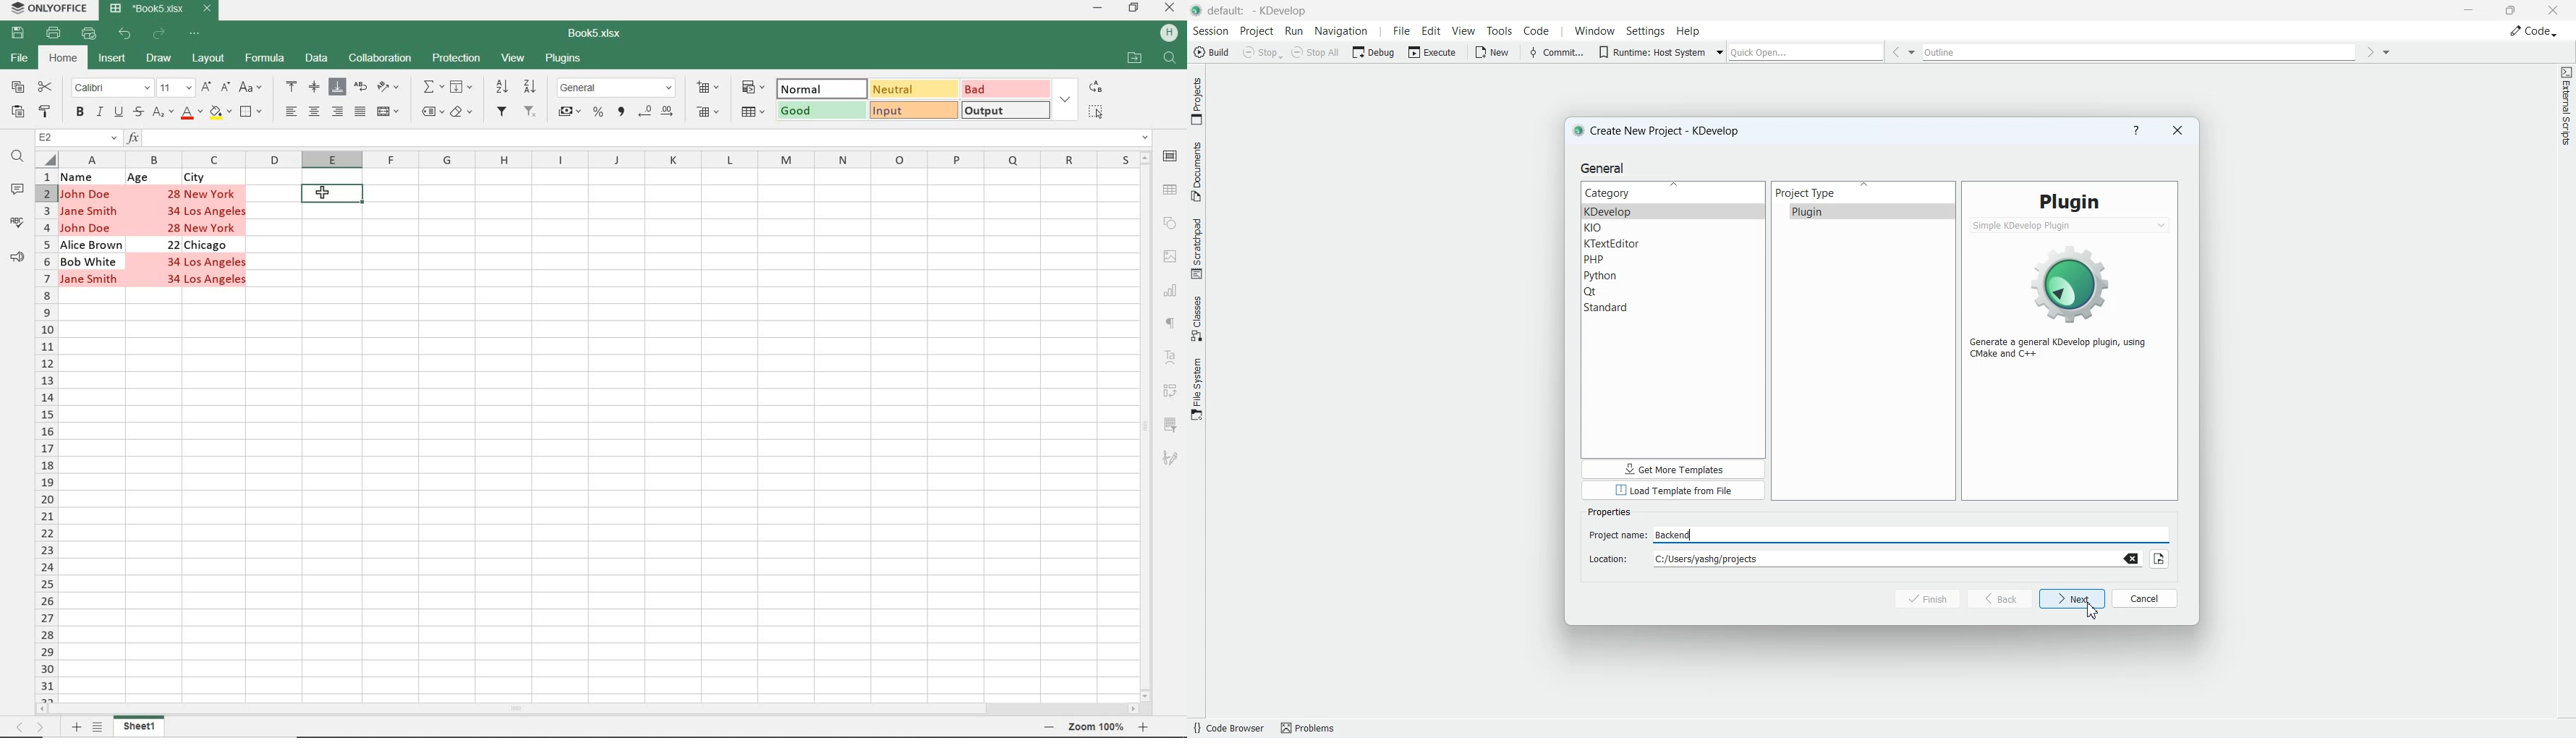 The image size is (2576, 756). I want to click on REMOVE FILTERS, so click(533, 113).